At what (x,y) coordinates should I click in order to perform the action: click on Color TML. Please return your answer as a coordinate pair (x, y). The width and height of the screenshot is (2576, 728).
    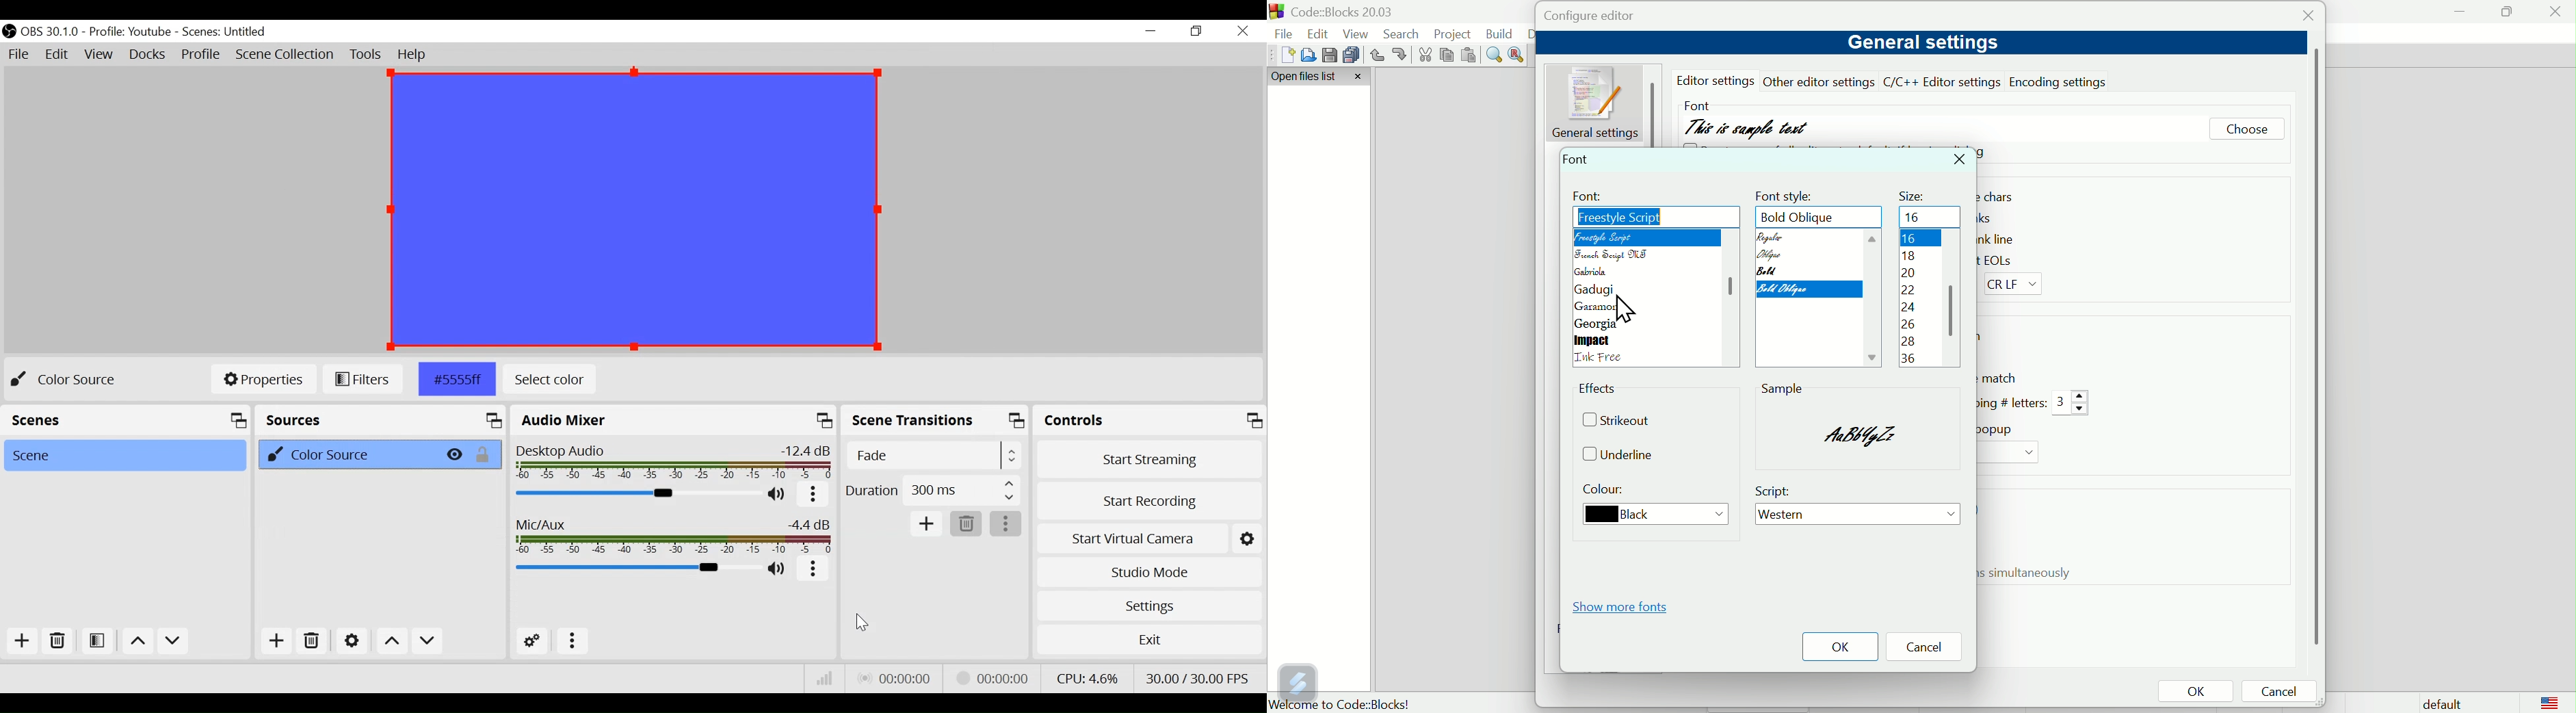
    Looking at the image, I should click on (458, 378).